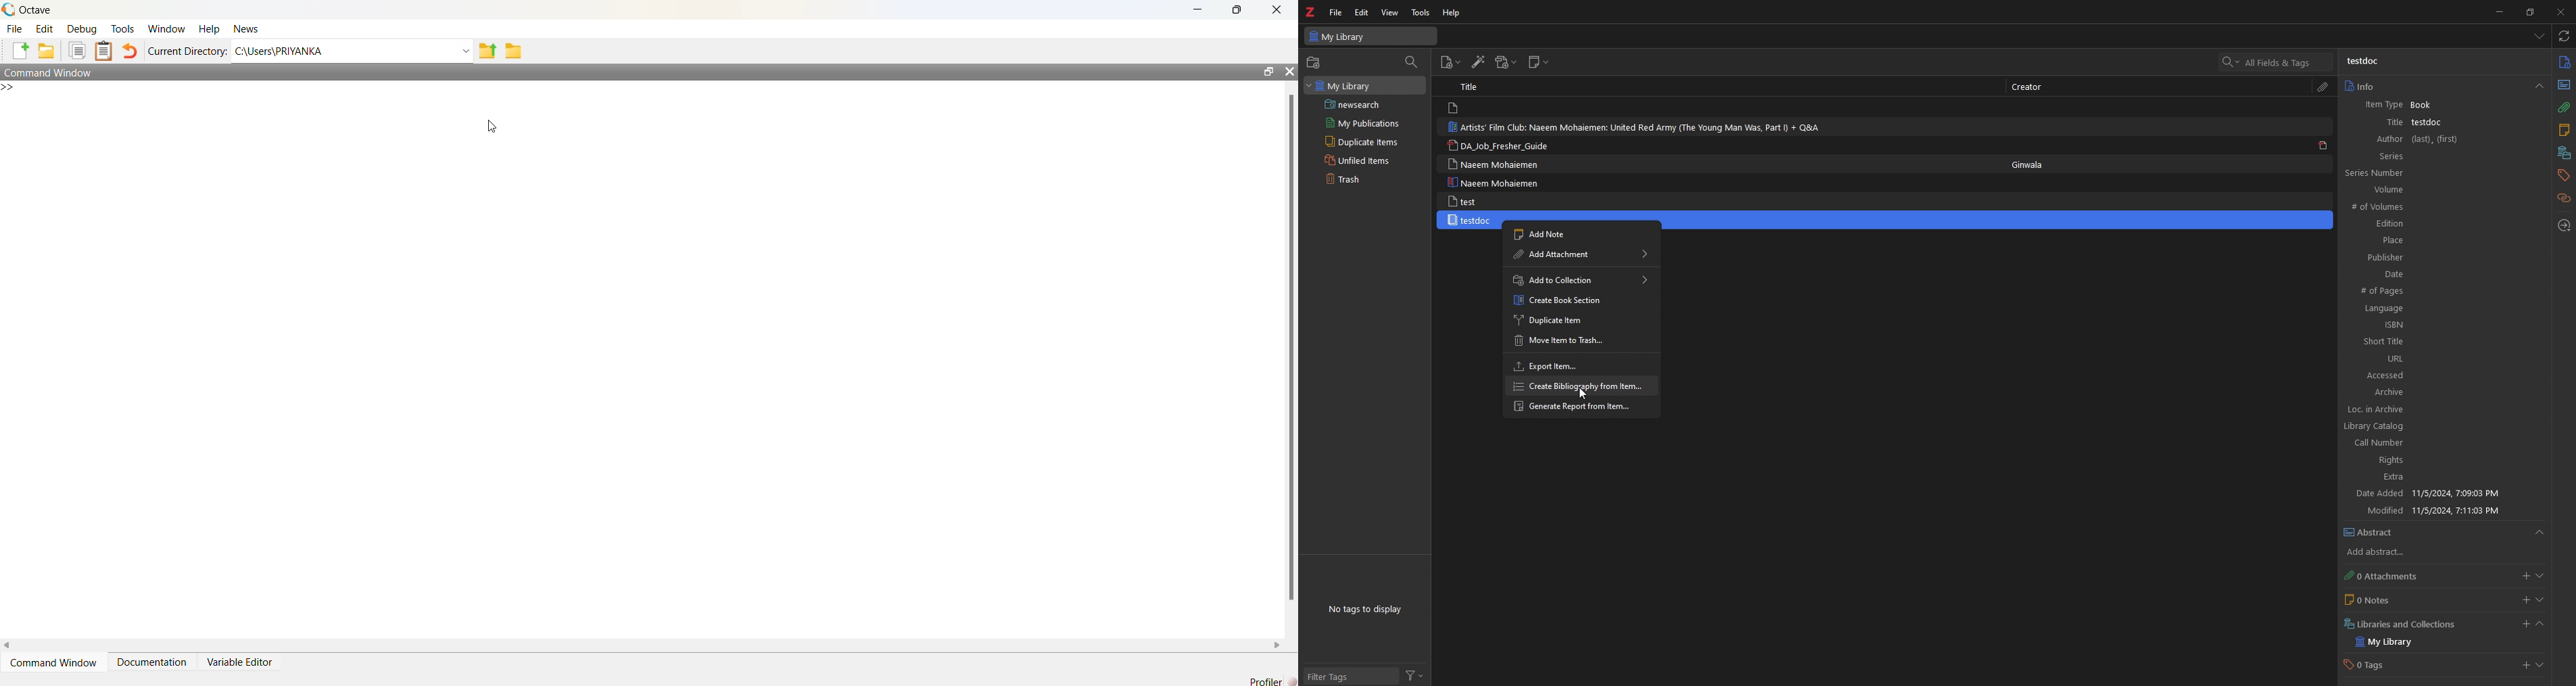 The height and width of the screenshot is (700, 2576). Describe the element at coordinates (2542, 667) in the screenshot. I see `show` at that location.